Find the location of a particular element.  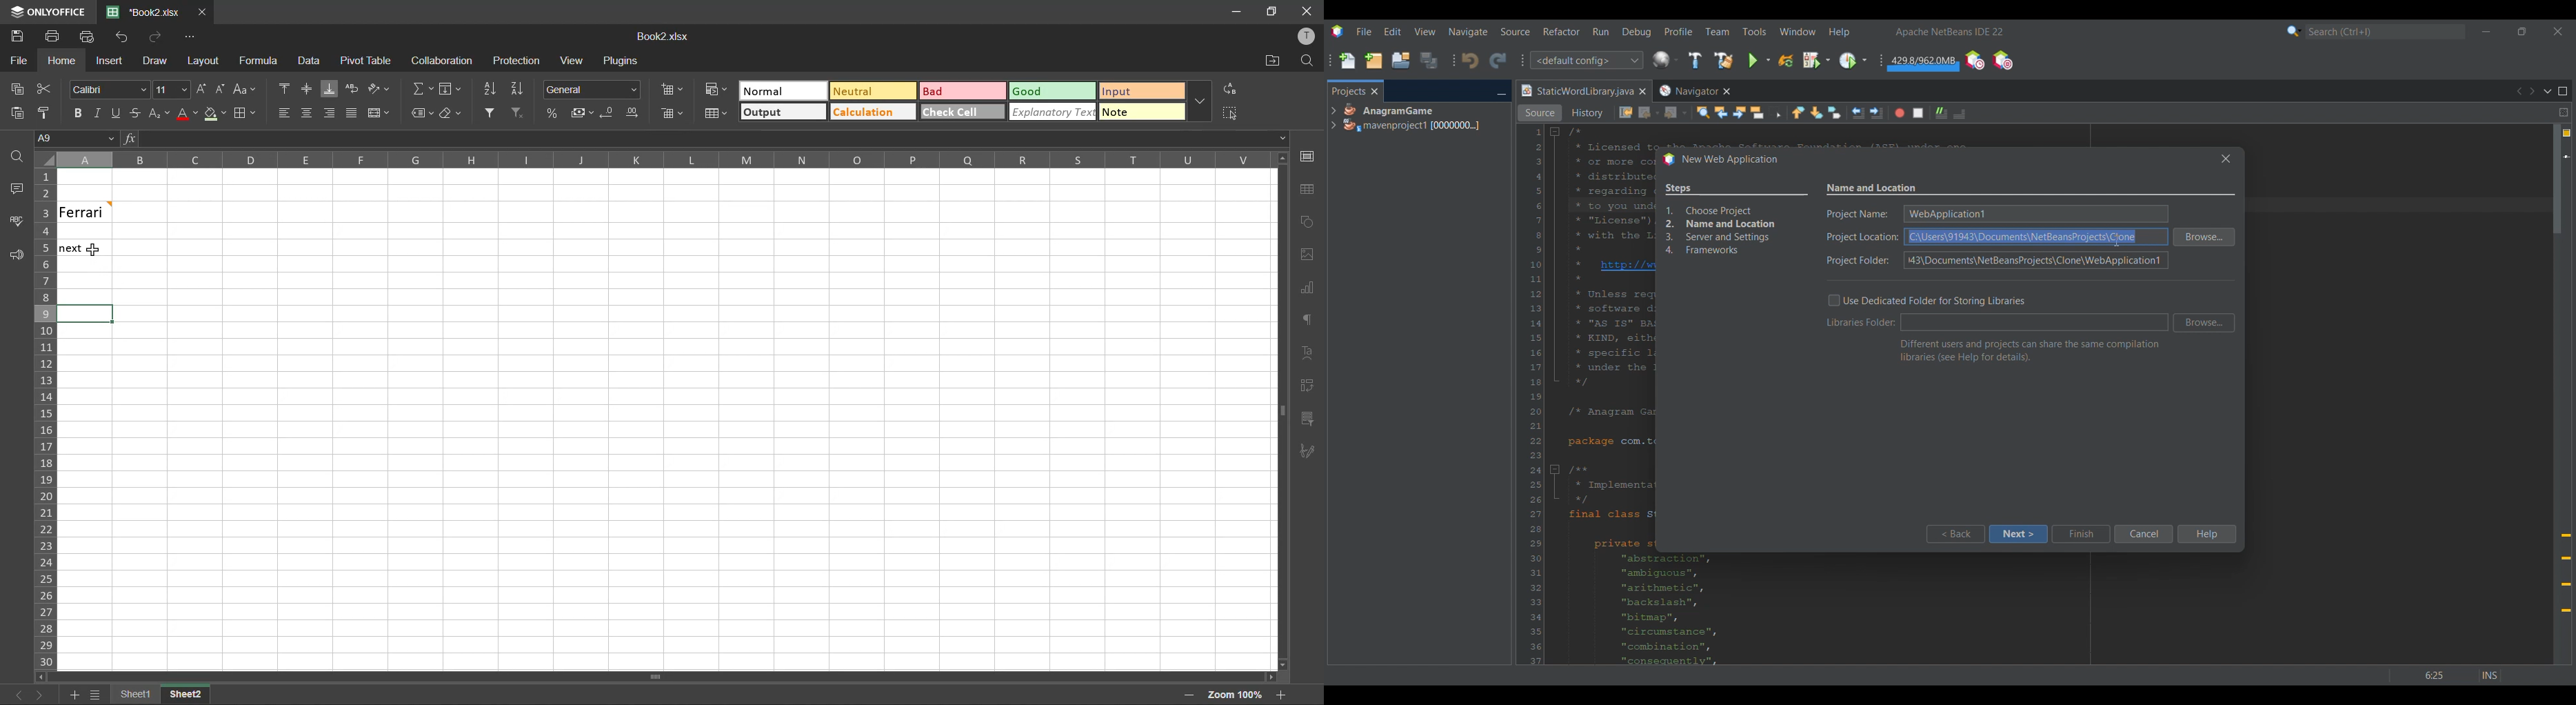

customize quick access toolbar is located at coordinates (188, 39).